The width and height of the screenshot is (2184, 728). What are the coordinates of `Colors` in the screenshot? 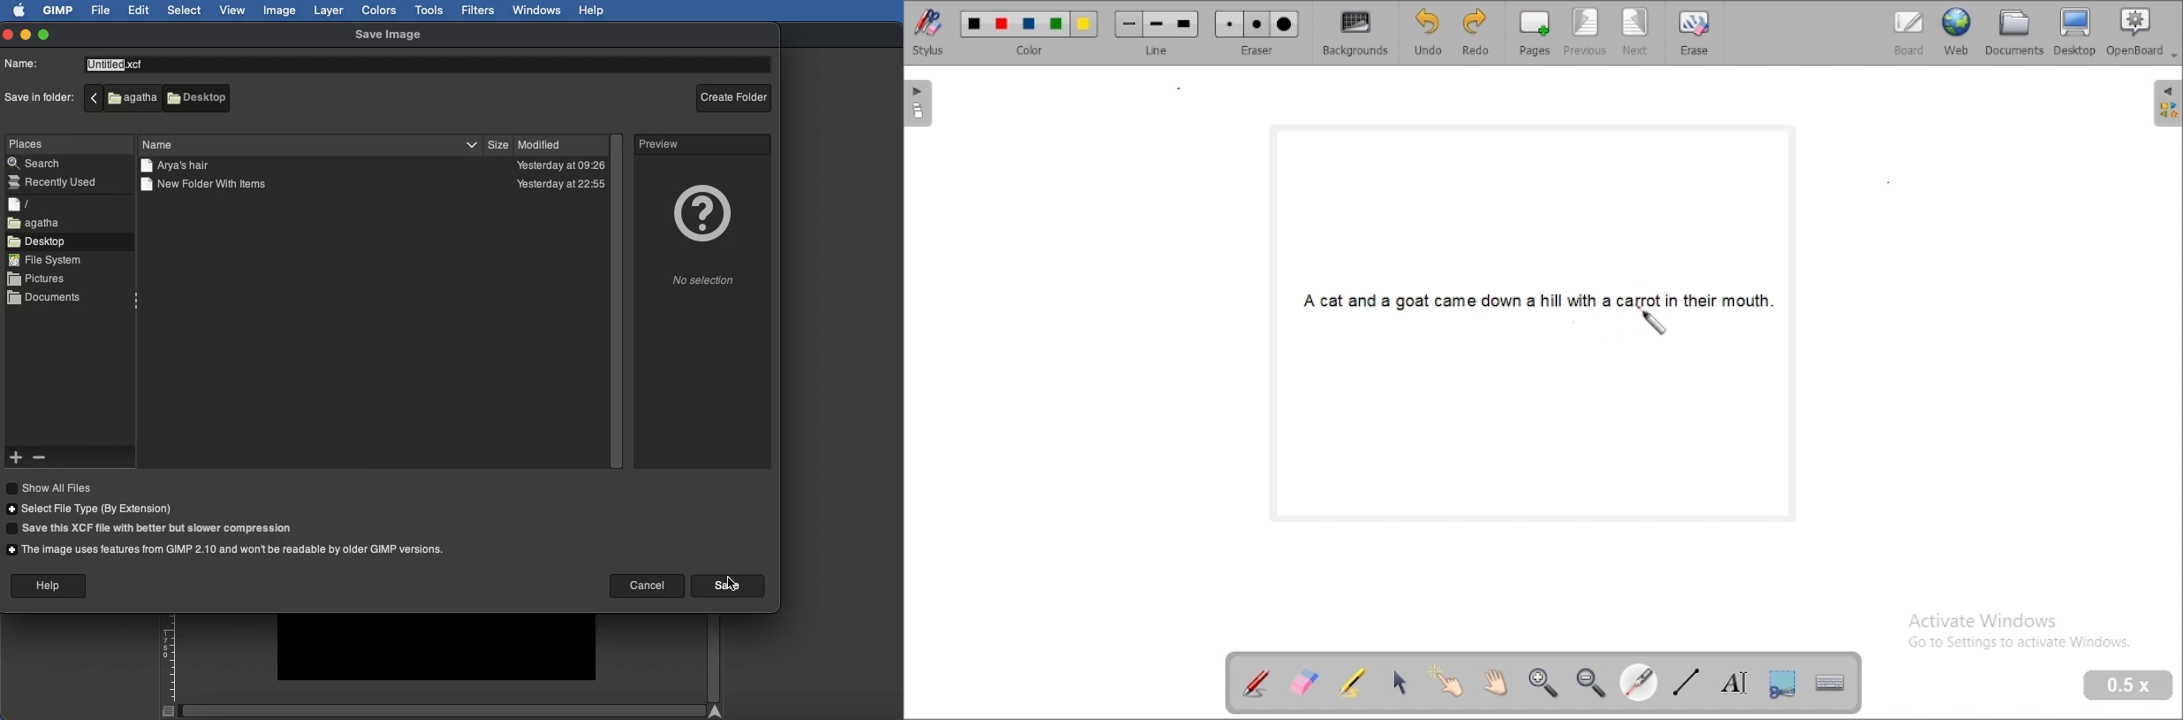 It's located at (379, 10).